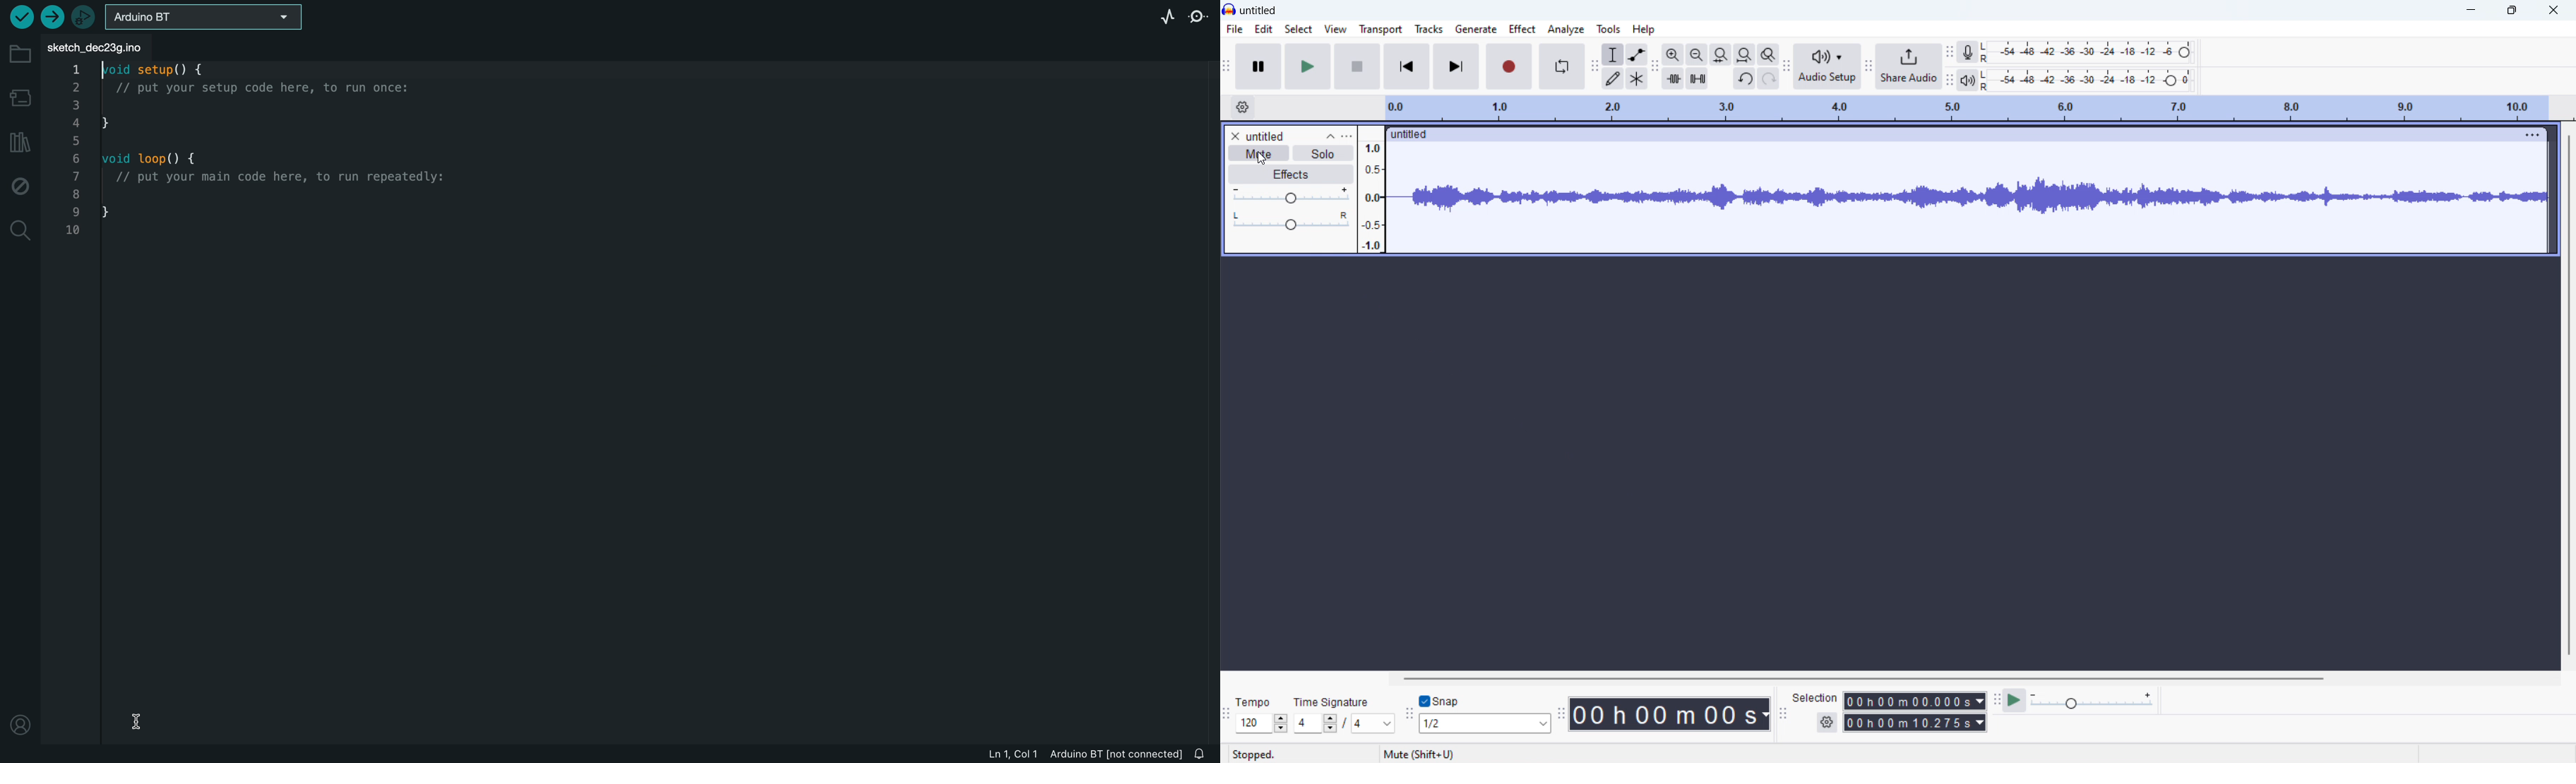 This screenshot has height=784, width=2576. Describe the element at coordinates (1915, 722) in the screenshot. I see `end time` at that location.